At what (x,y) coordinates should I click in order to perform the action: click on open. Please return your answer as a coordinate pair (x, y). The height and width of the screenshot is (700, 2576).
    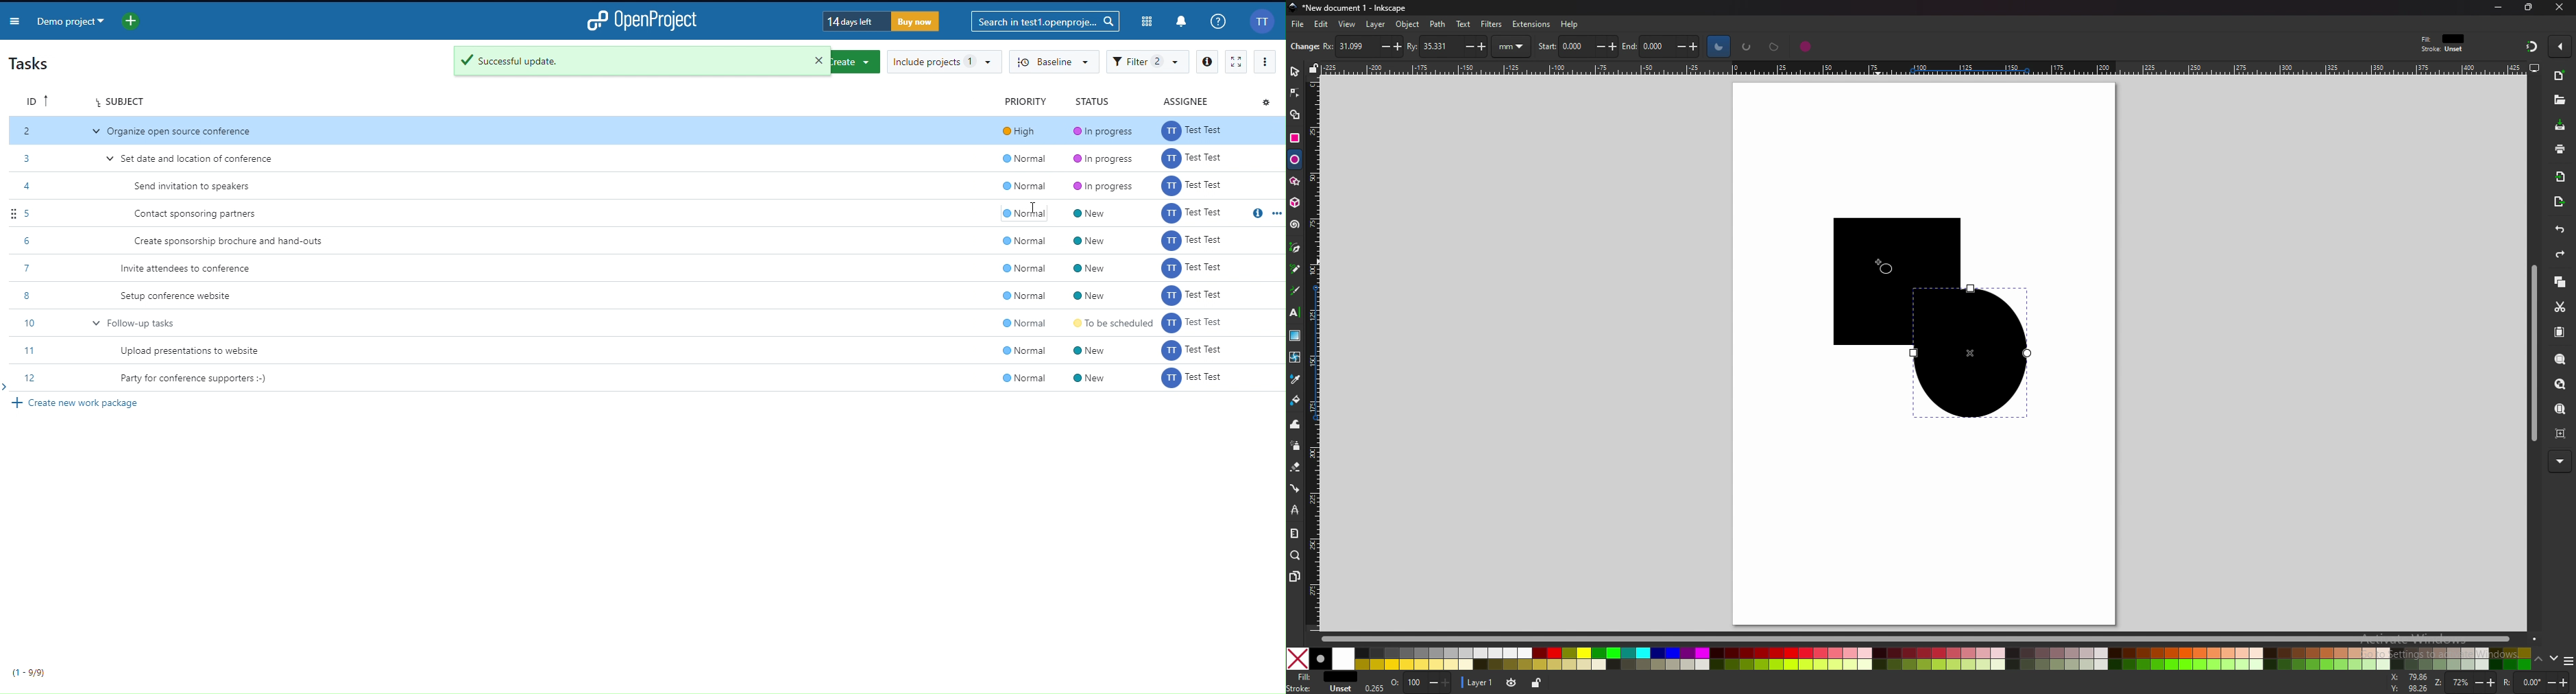
    Looking at the image, I should click on (2560, 100).